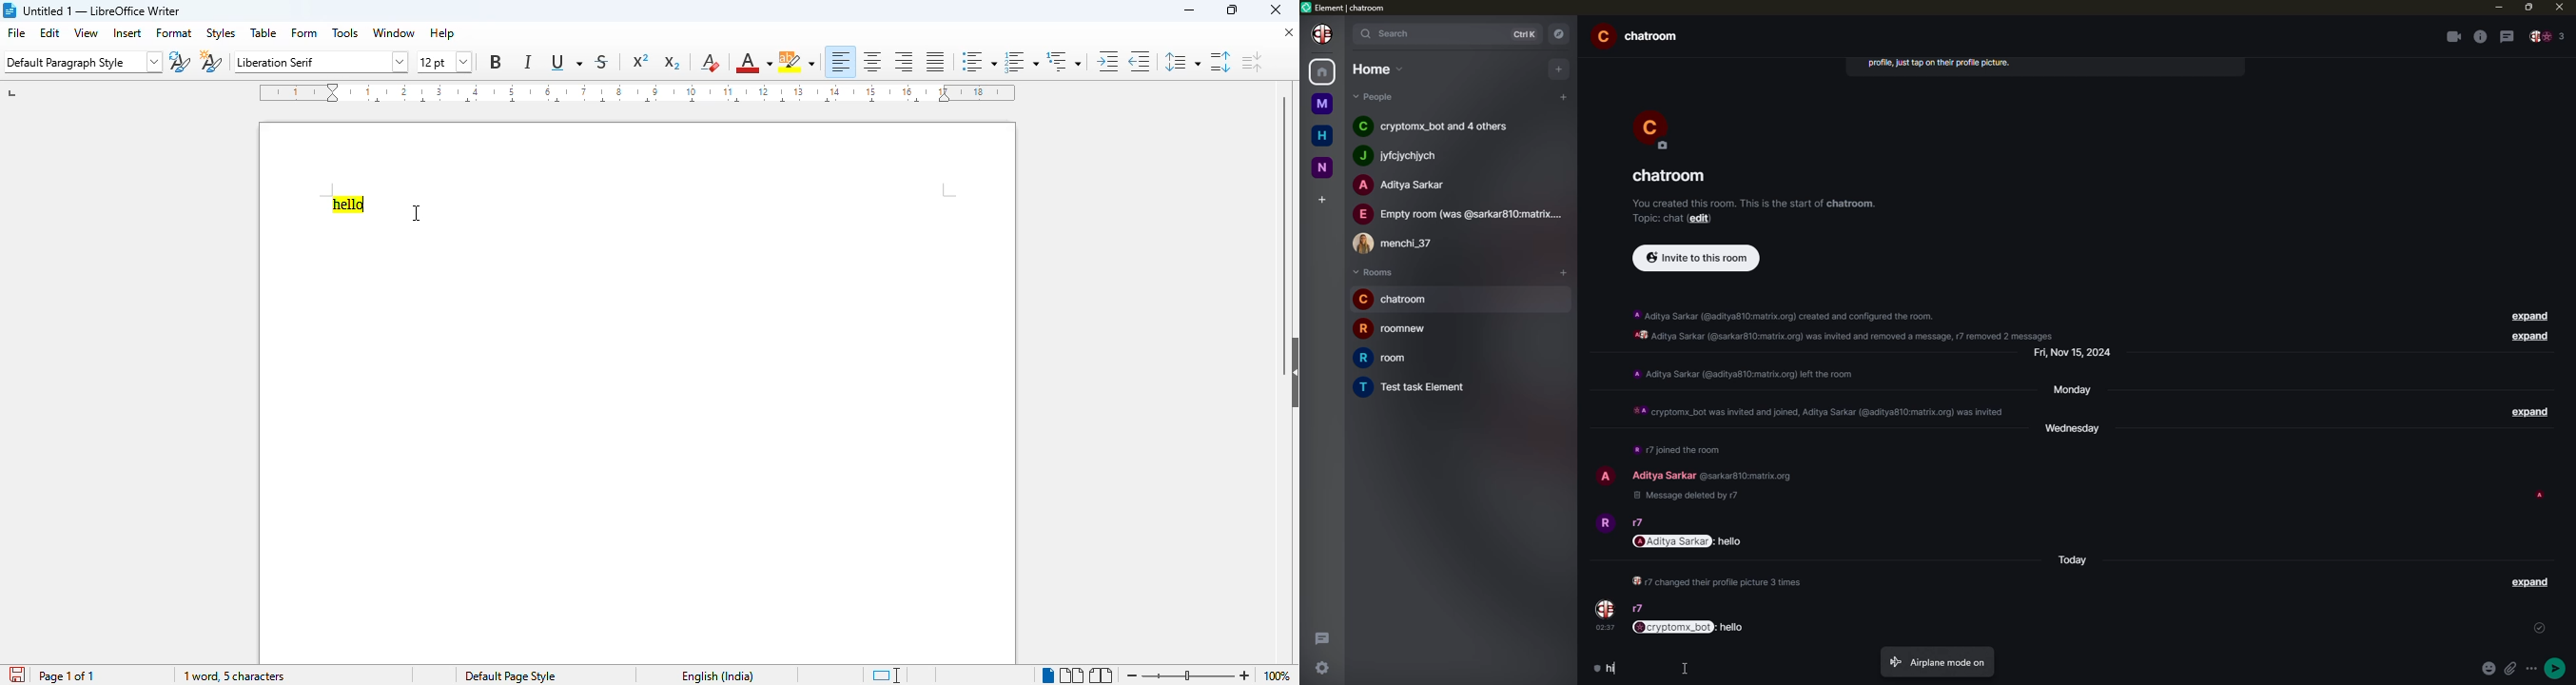  Describe the element at coordinates (1321, 35) in the screenshot. I see `profile` at that location.